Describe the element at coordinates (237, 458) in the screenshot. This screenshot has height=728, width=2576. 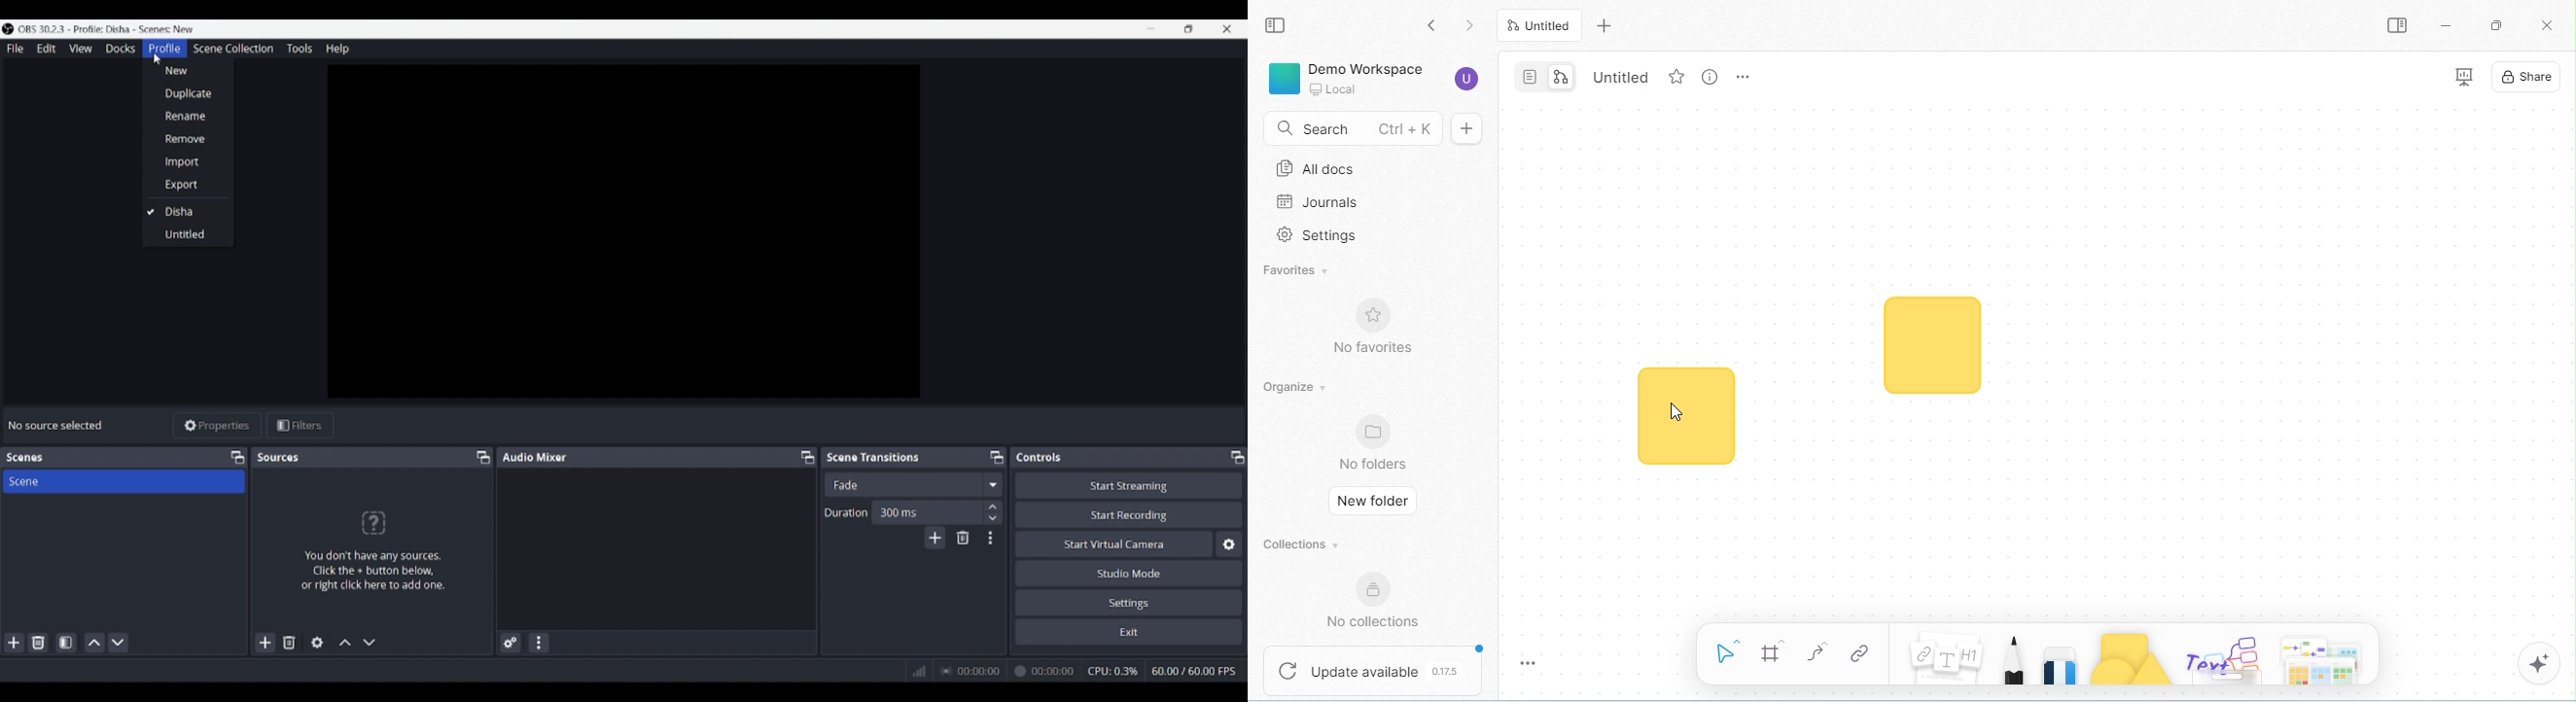
I see `Float scenes` at that location.